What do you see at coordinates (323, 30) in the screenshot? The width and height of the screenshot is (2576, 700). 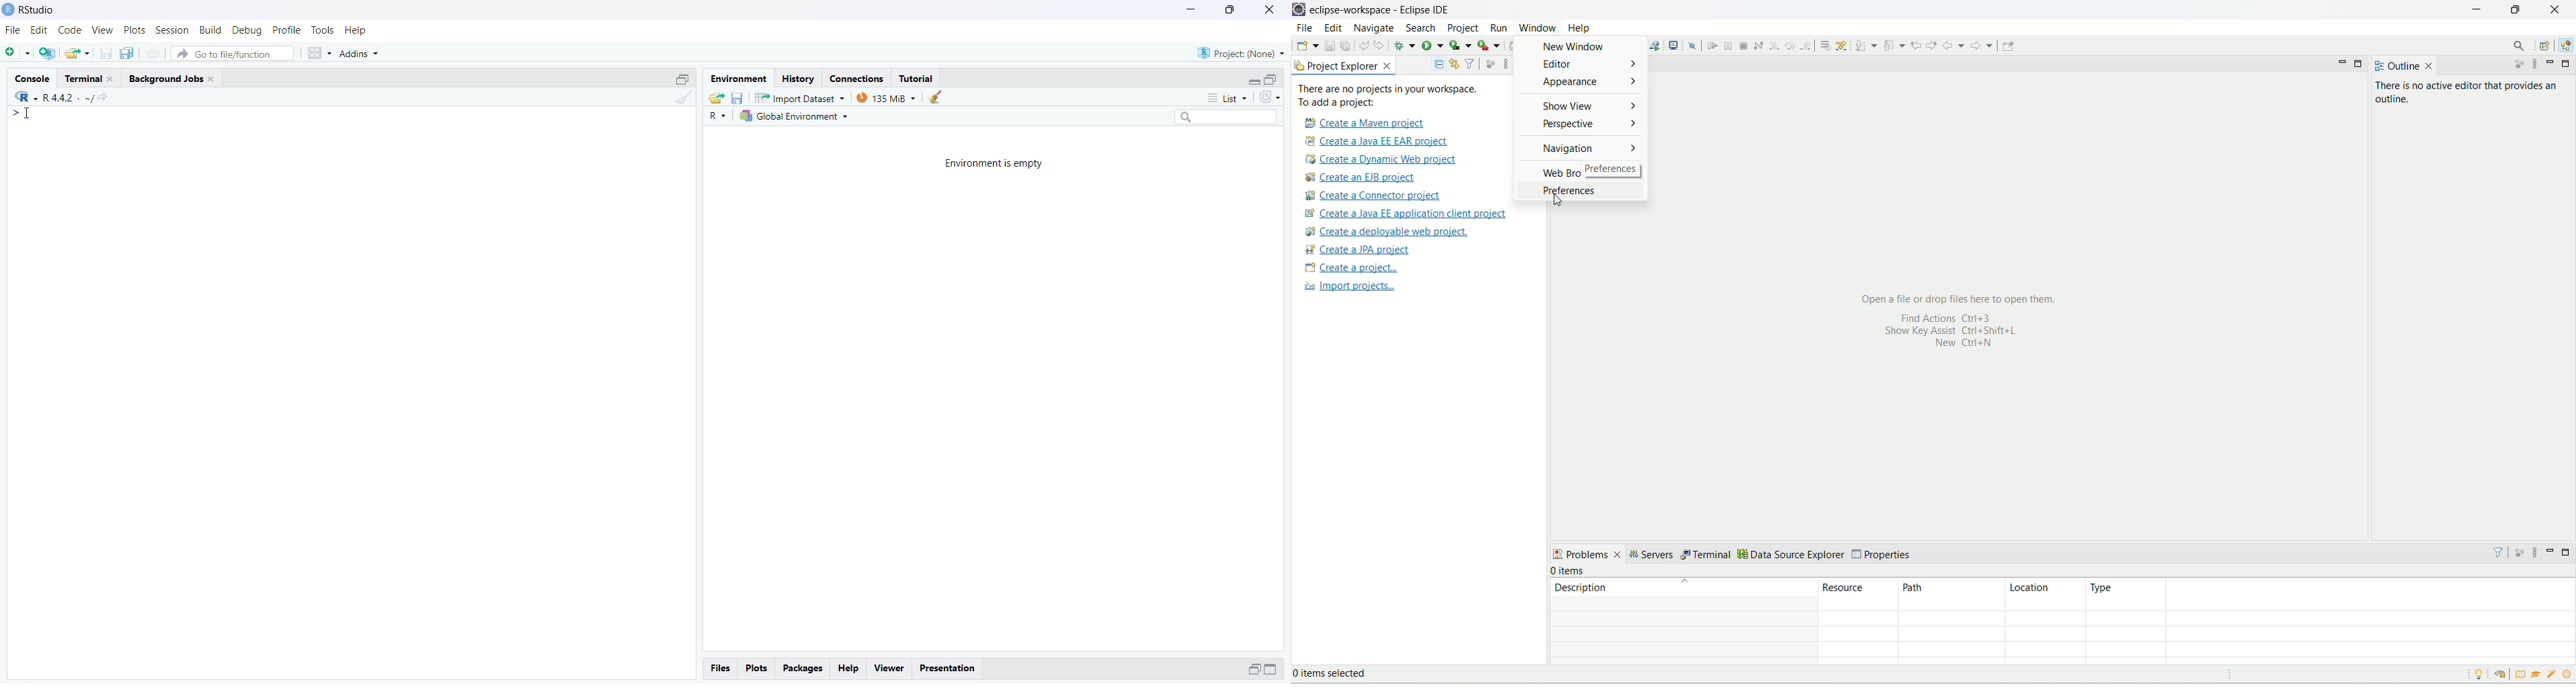 I see `Tools` at bounding box center [323, 30].